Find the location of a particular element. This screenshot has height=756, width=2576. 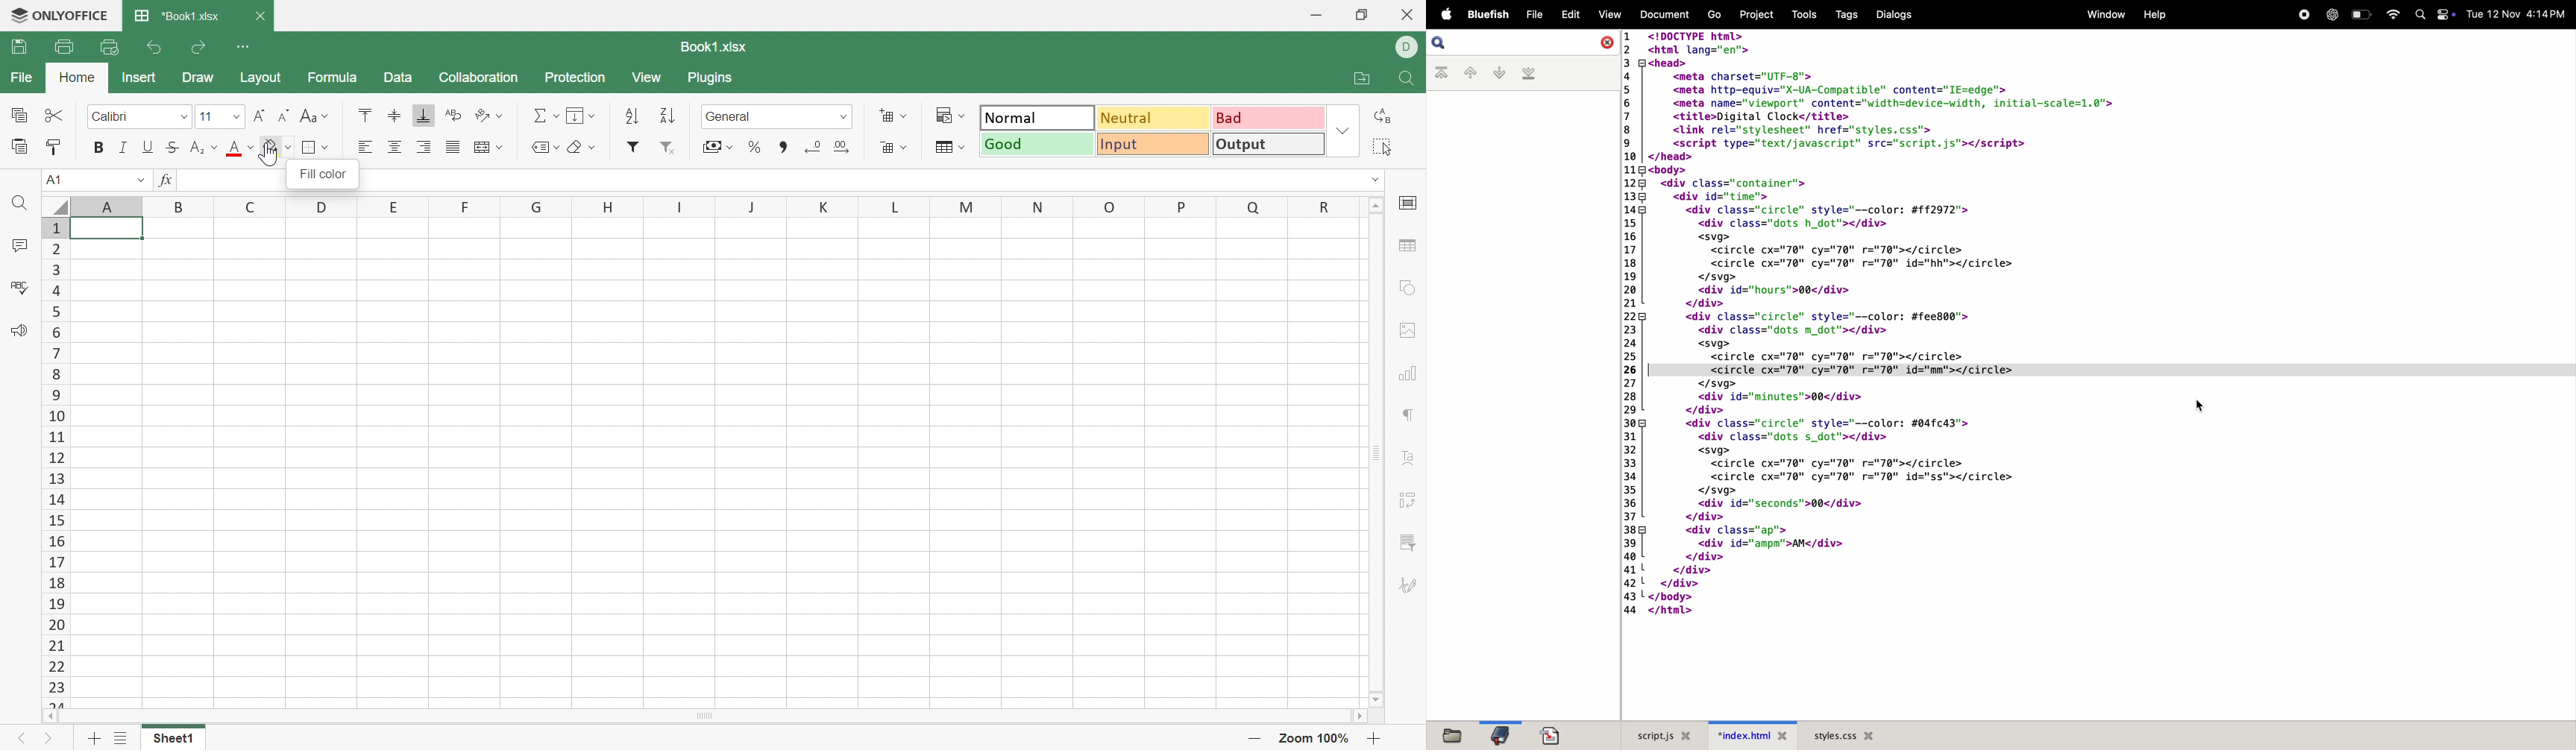

Chart settings is located at coordinates (1407, 374).